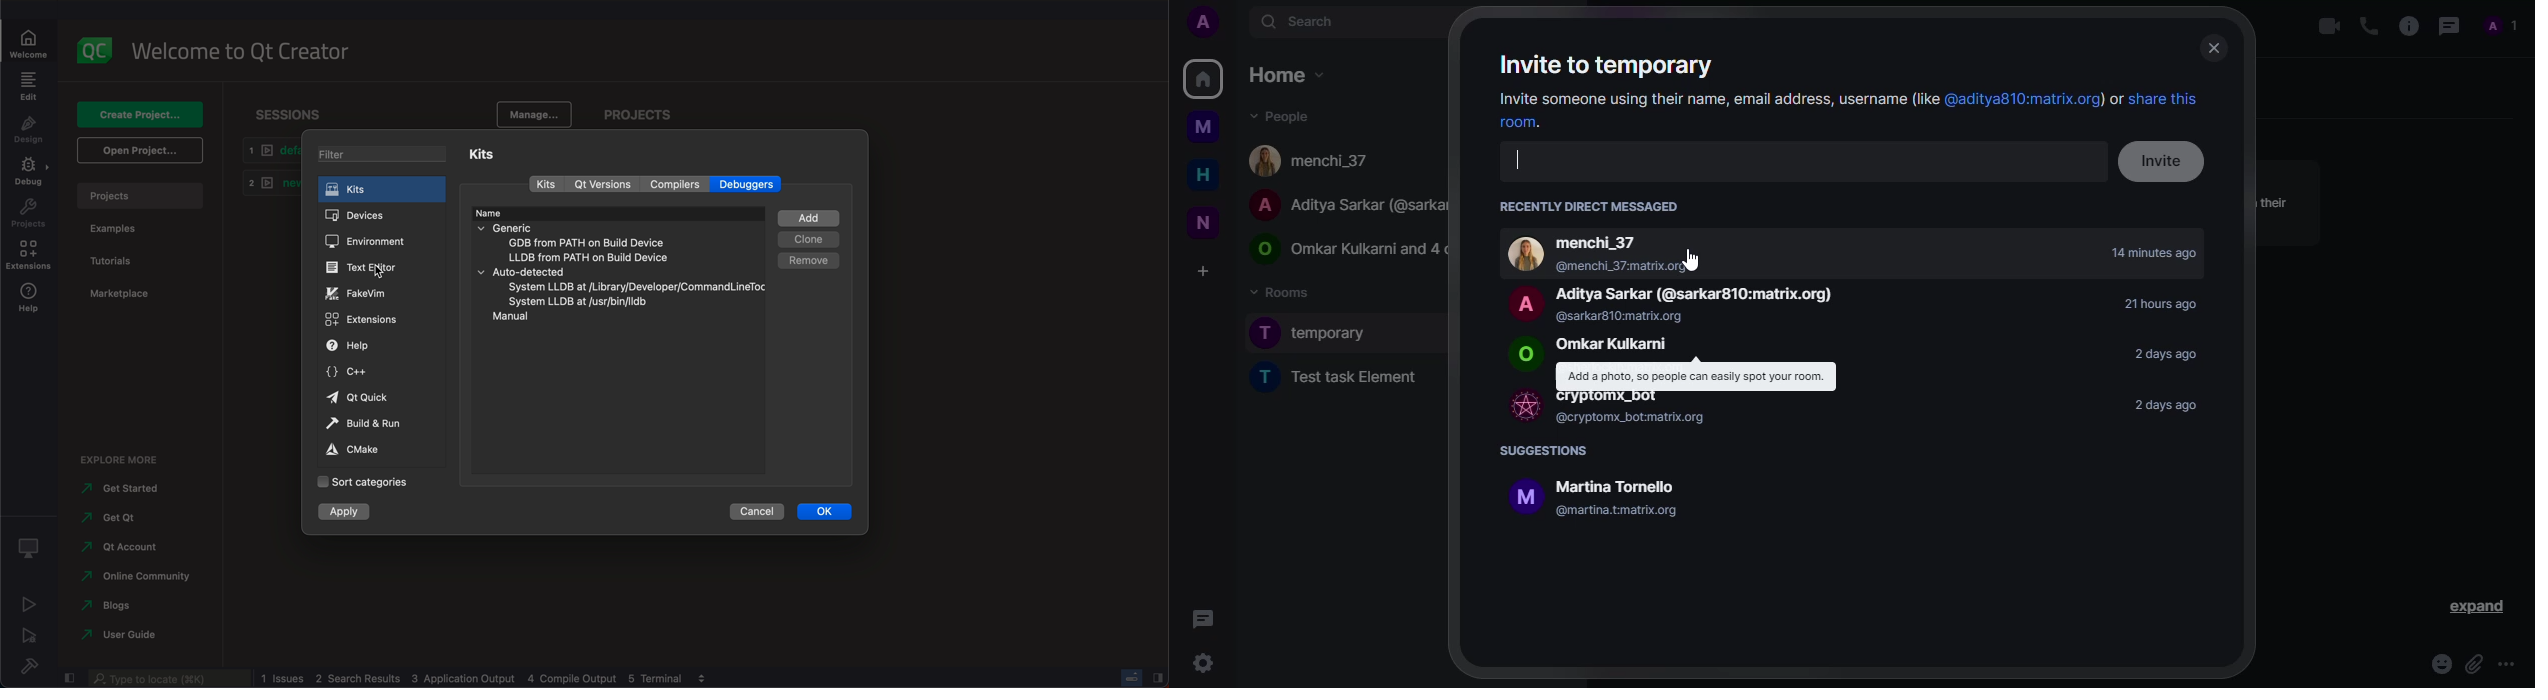 This screenshot has height=700, width=2548. I want to click on started, so click(116, 490).